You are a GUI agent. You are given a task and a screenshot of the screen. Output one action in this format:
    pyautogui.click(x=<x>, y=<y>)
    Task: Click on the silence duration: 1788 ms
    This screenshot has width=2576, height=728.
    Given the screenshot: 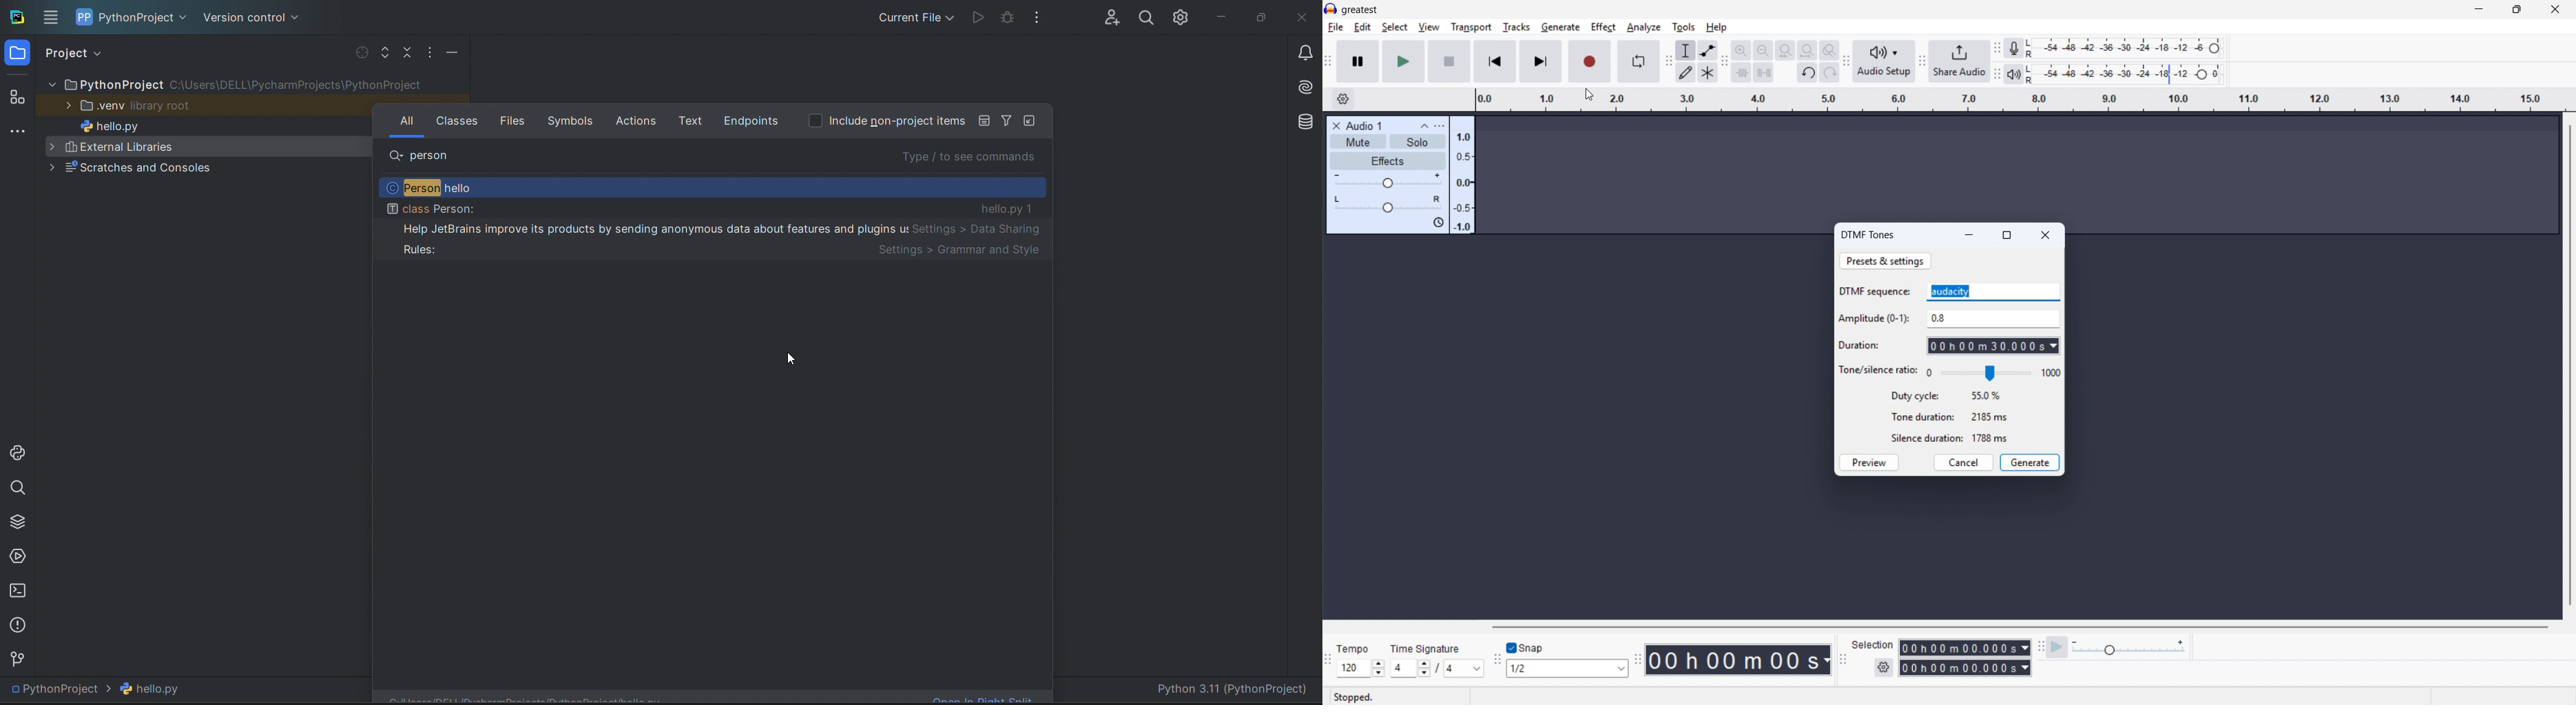 What is the action you would take?
    pyautogui.click(x=1949, y=438)
    